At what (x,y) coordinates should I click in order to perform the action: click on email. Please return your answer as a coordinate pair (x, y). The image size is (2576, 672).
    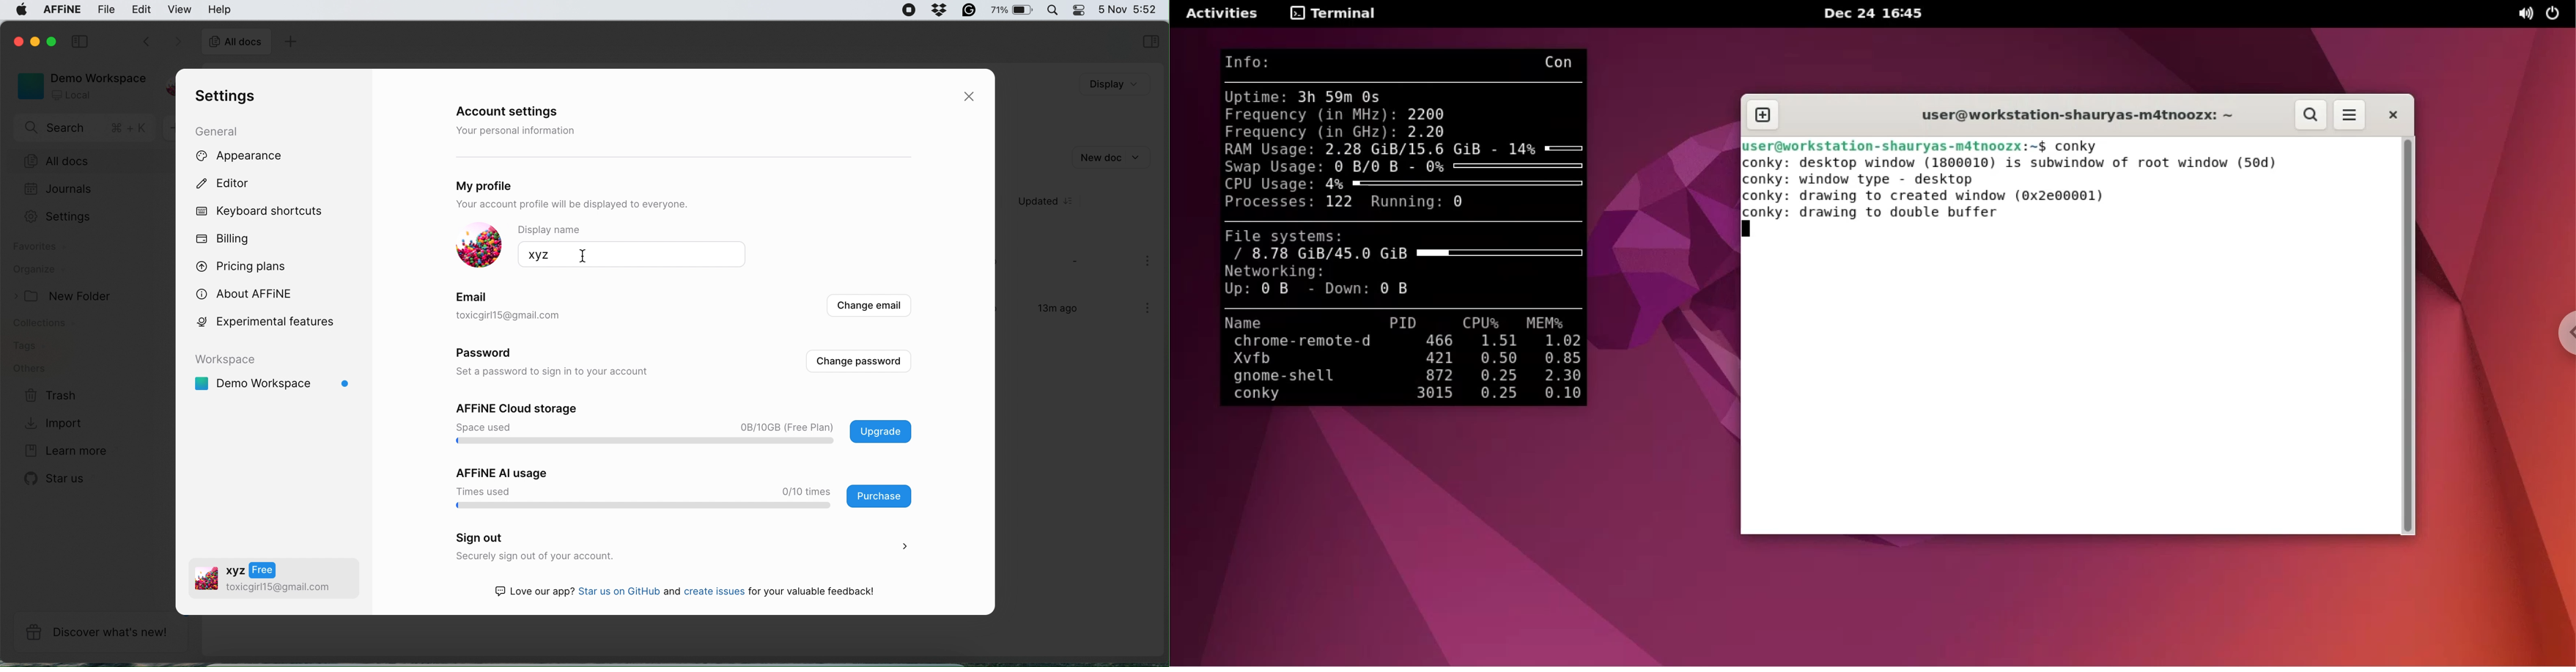
    Looking at the image, I should click on (474, 295).